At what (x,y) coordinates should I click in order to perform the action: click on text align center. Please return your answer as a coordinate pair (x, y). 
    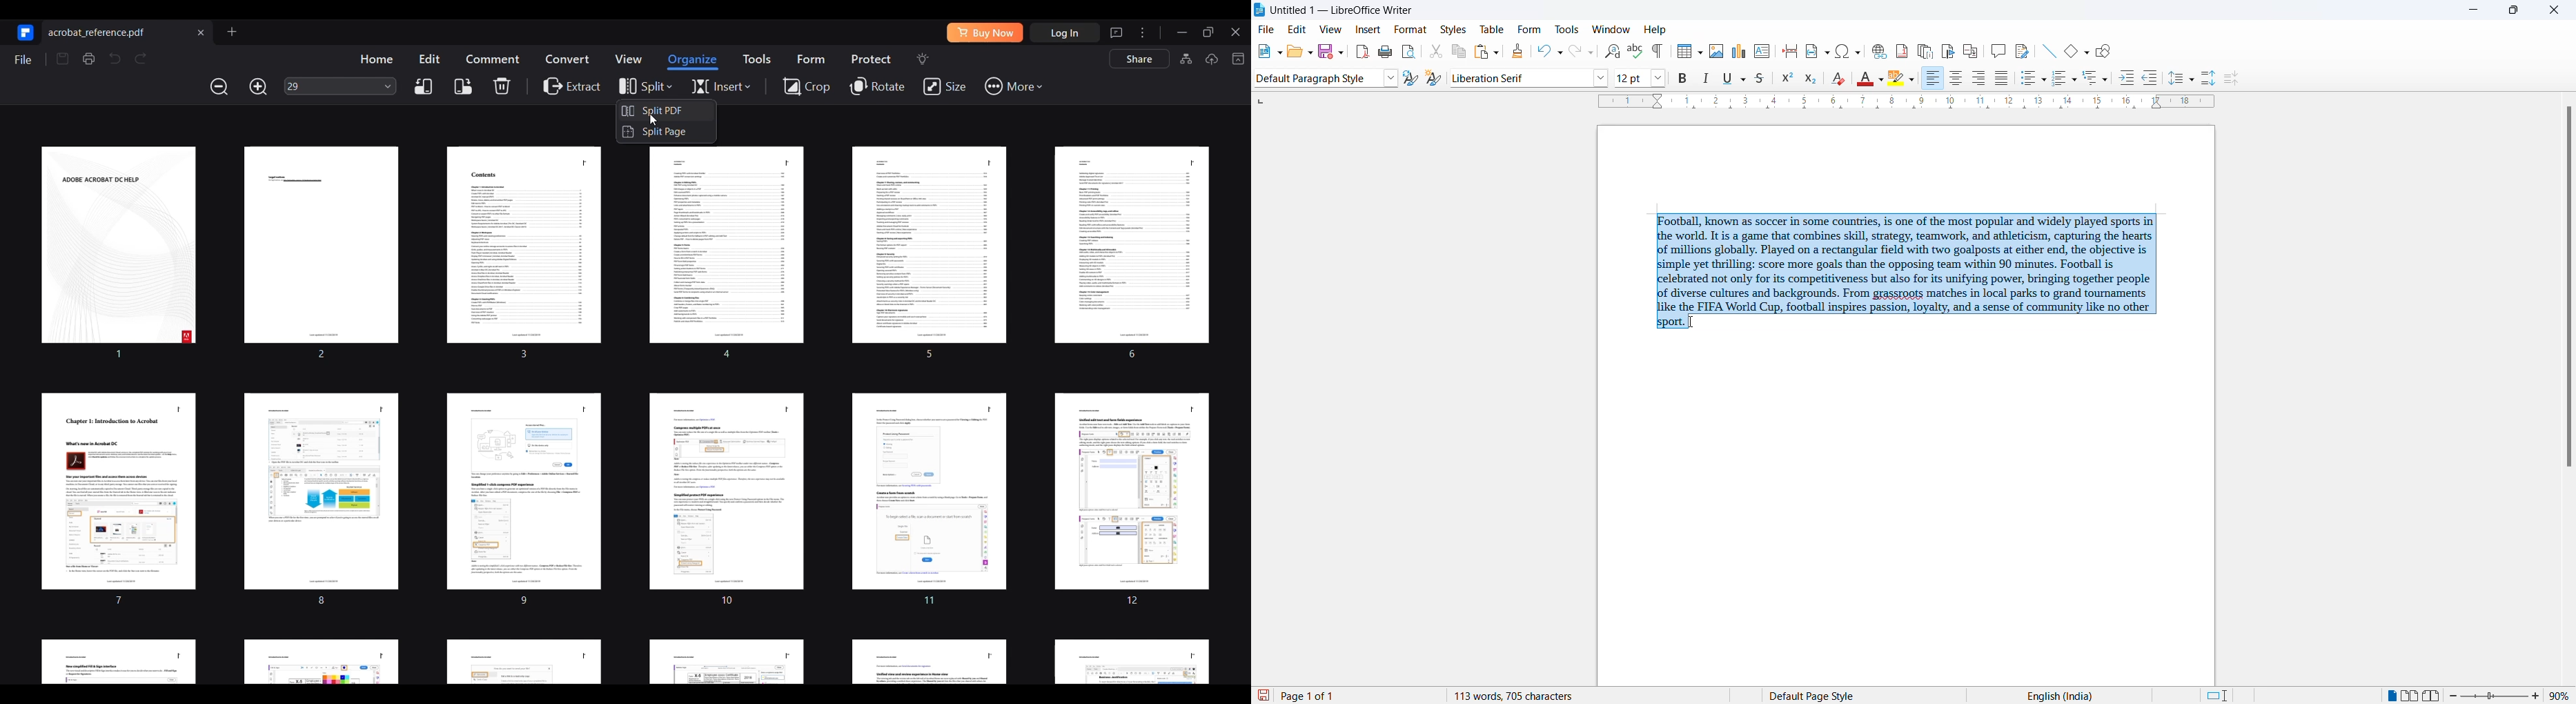
    Looking at the image, I should click on (1979, 79).